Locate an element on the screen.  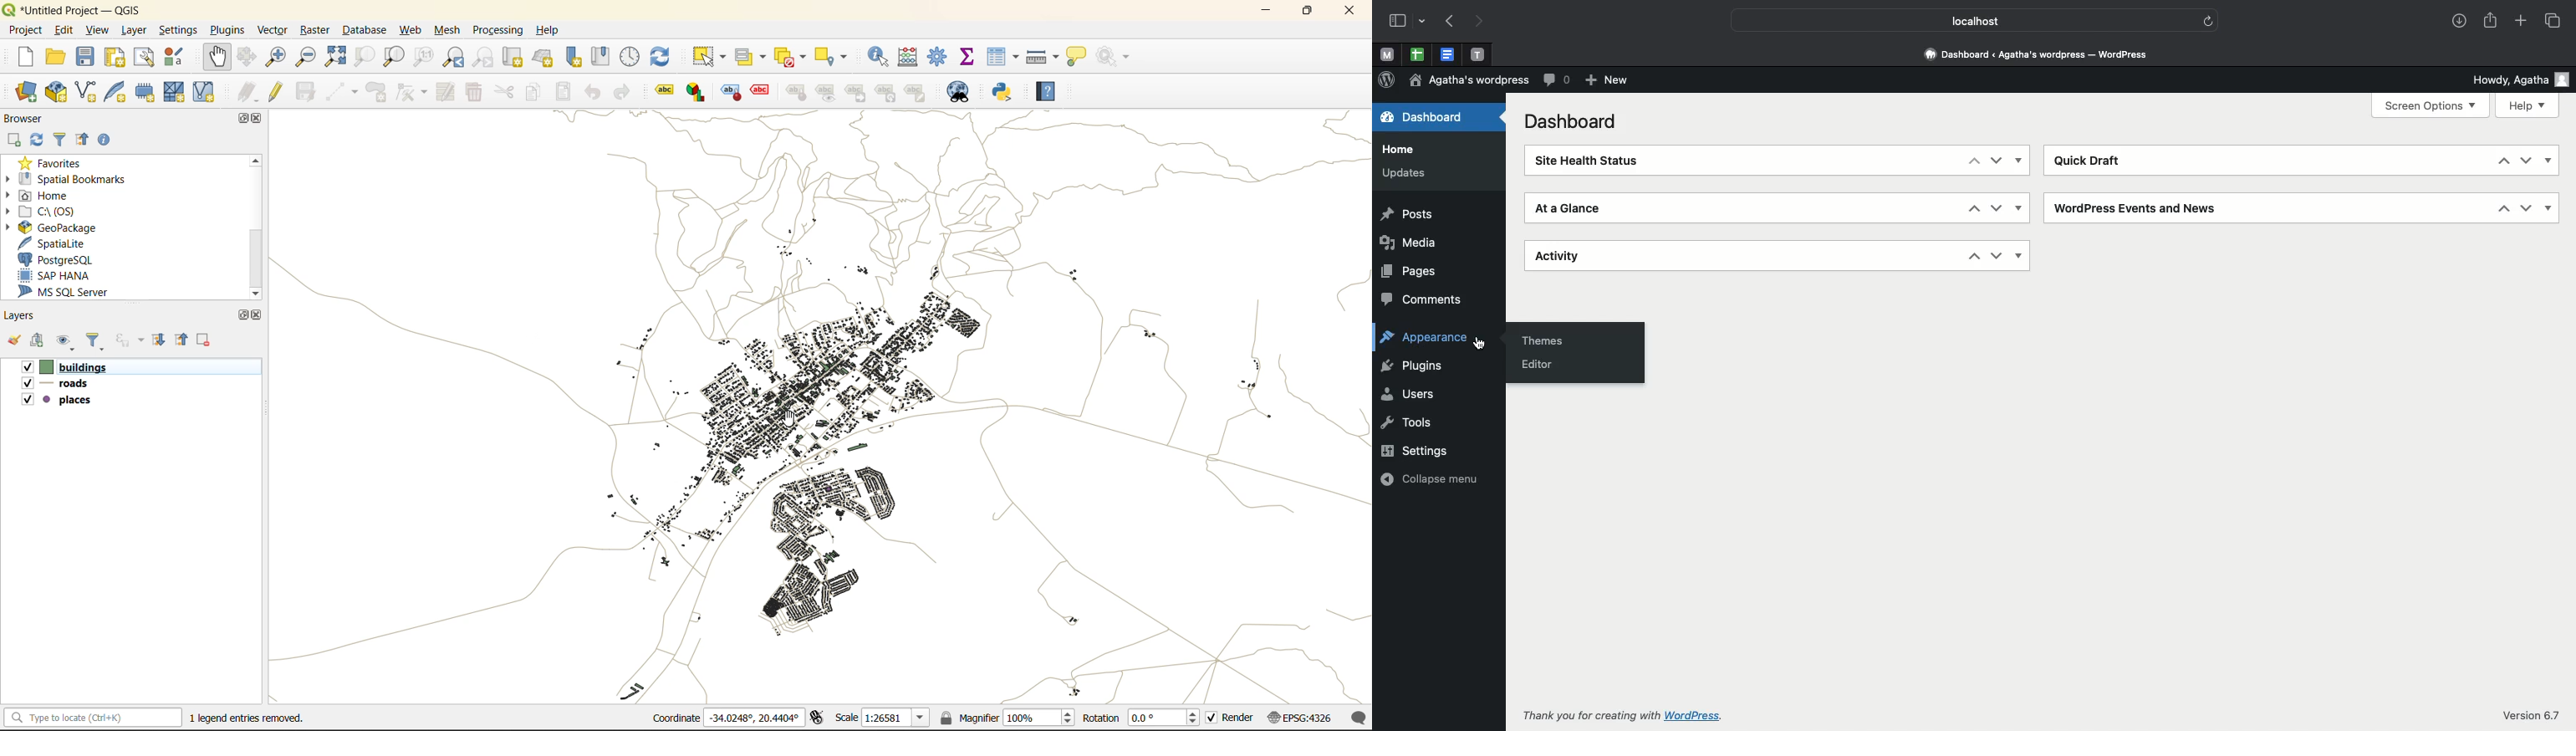
maximize is located at coordinates (1308, 14).